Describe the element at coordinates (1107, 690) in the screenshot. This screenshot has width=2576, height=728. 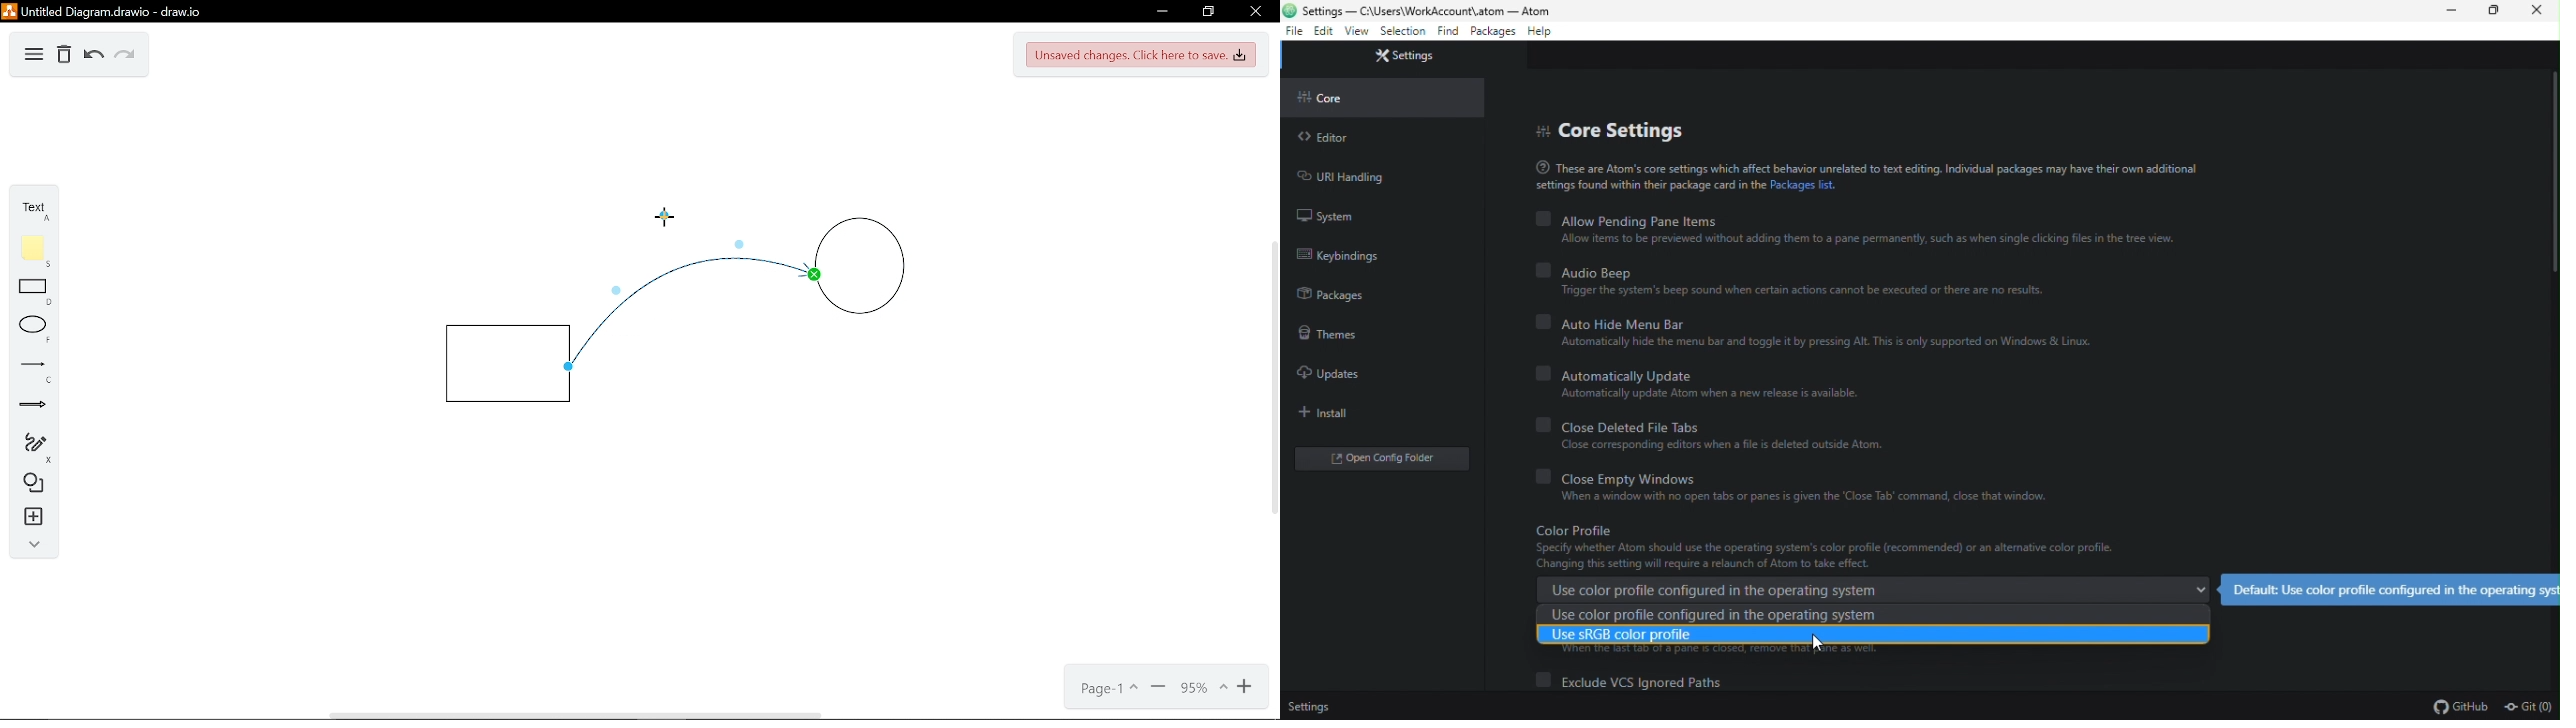
I see `Page- 1` at that location.